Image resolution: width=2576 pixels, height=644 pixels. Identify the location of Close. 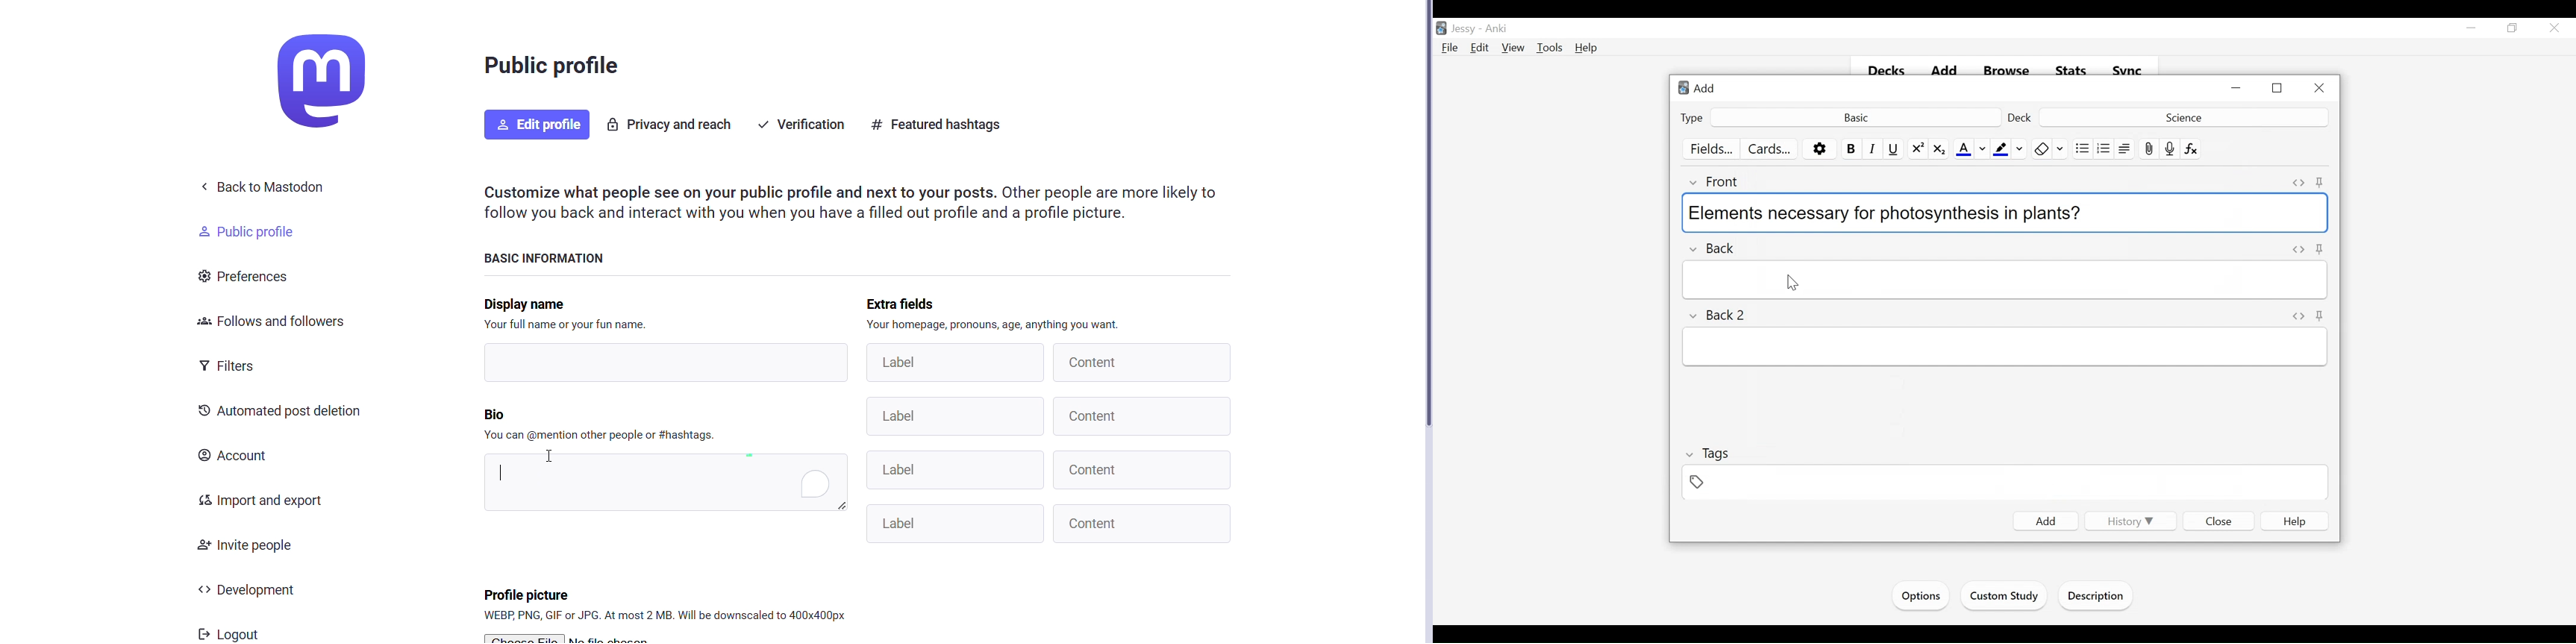
(2220, 520).